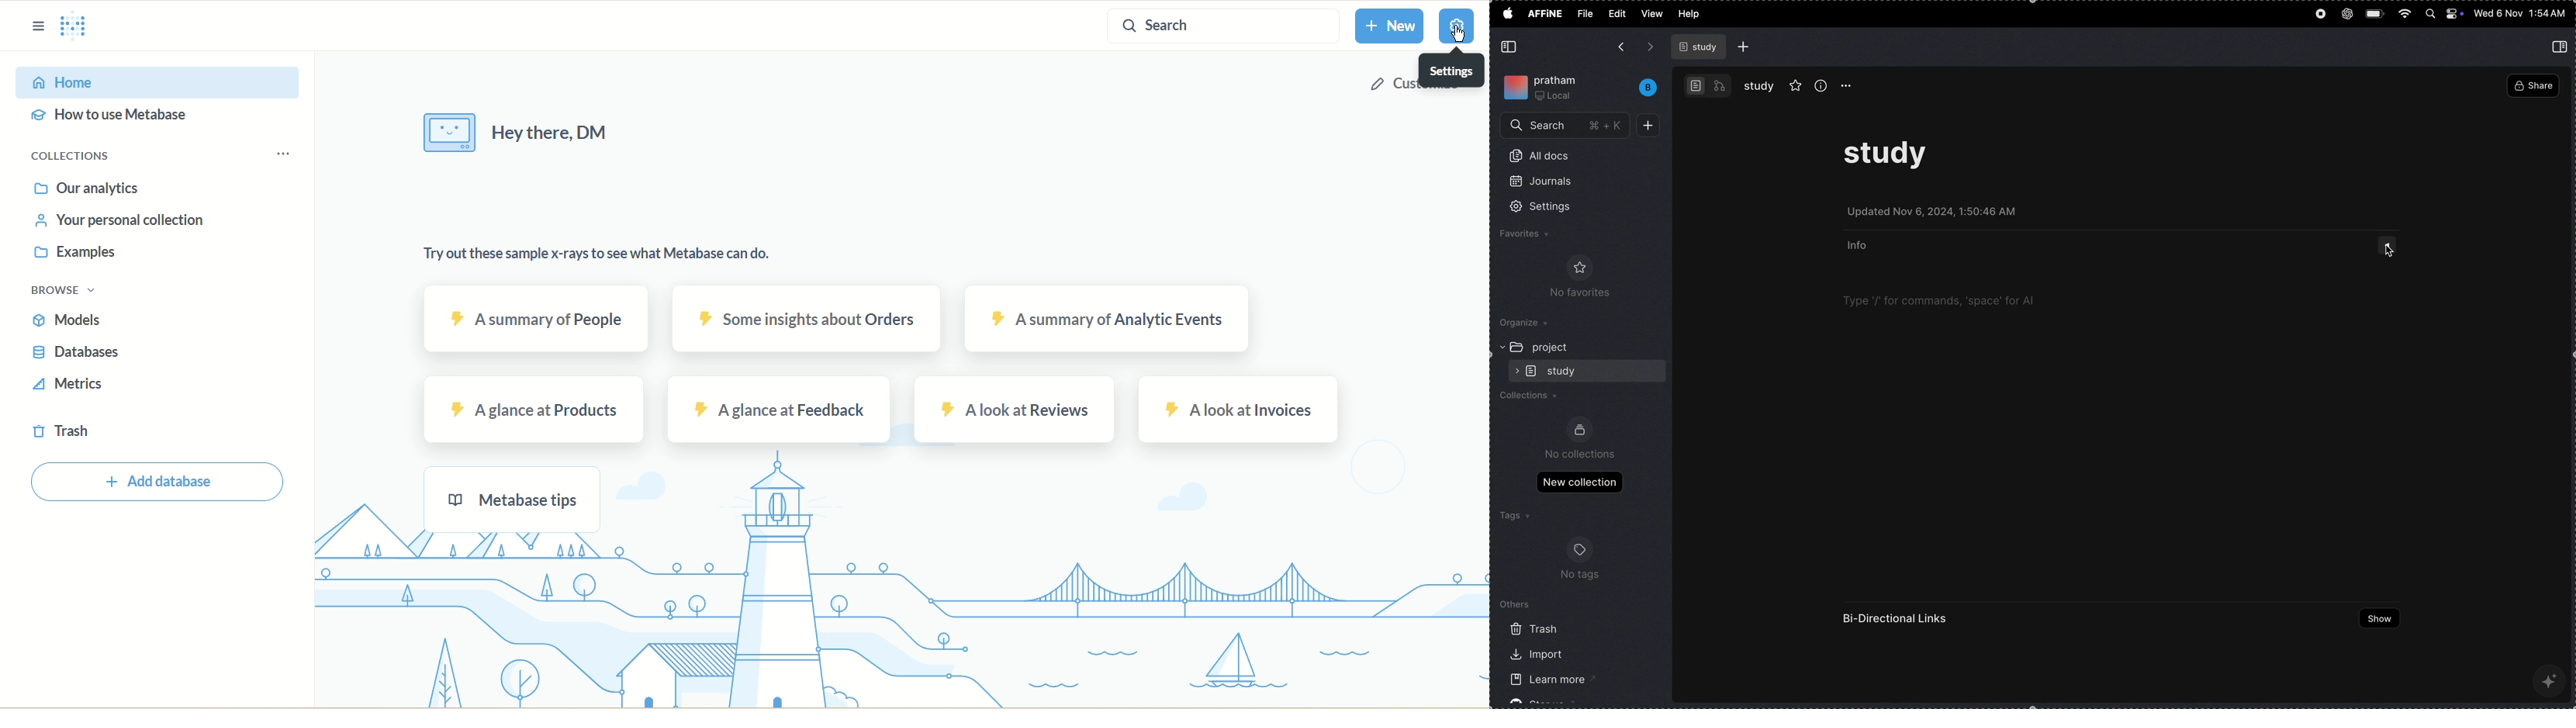 This screenshot has width=2576, height=728. I want to click on settings, so click(1553, 207).